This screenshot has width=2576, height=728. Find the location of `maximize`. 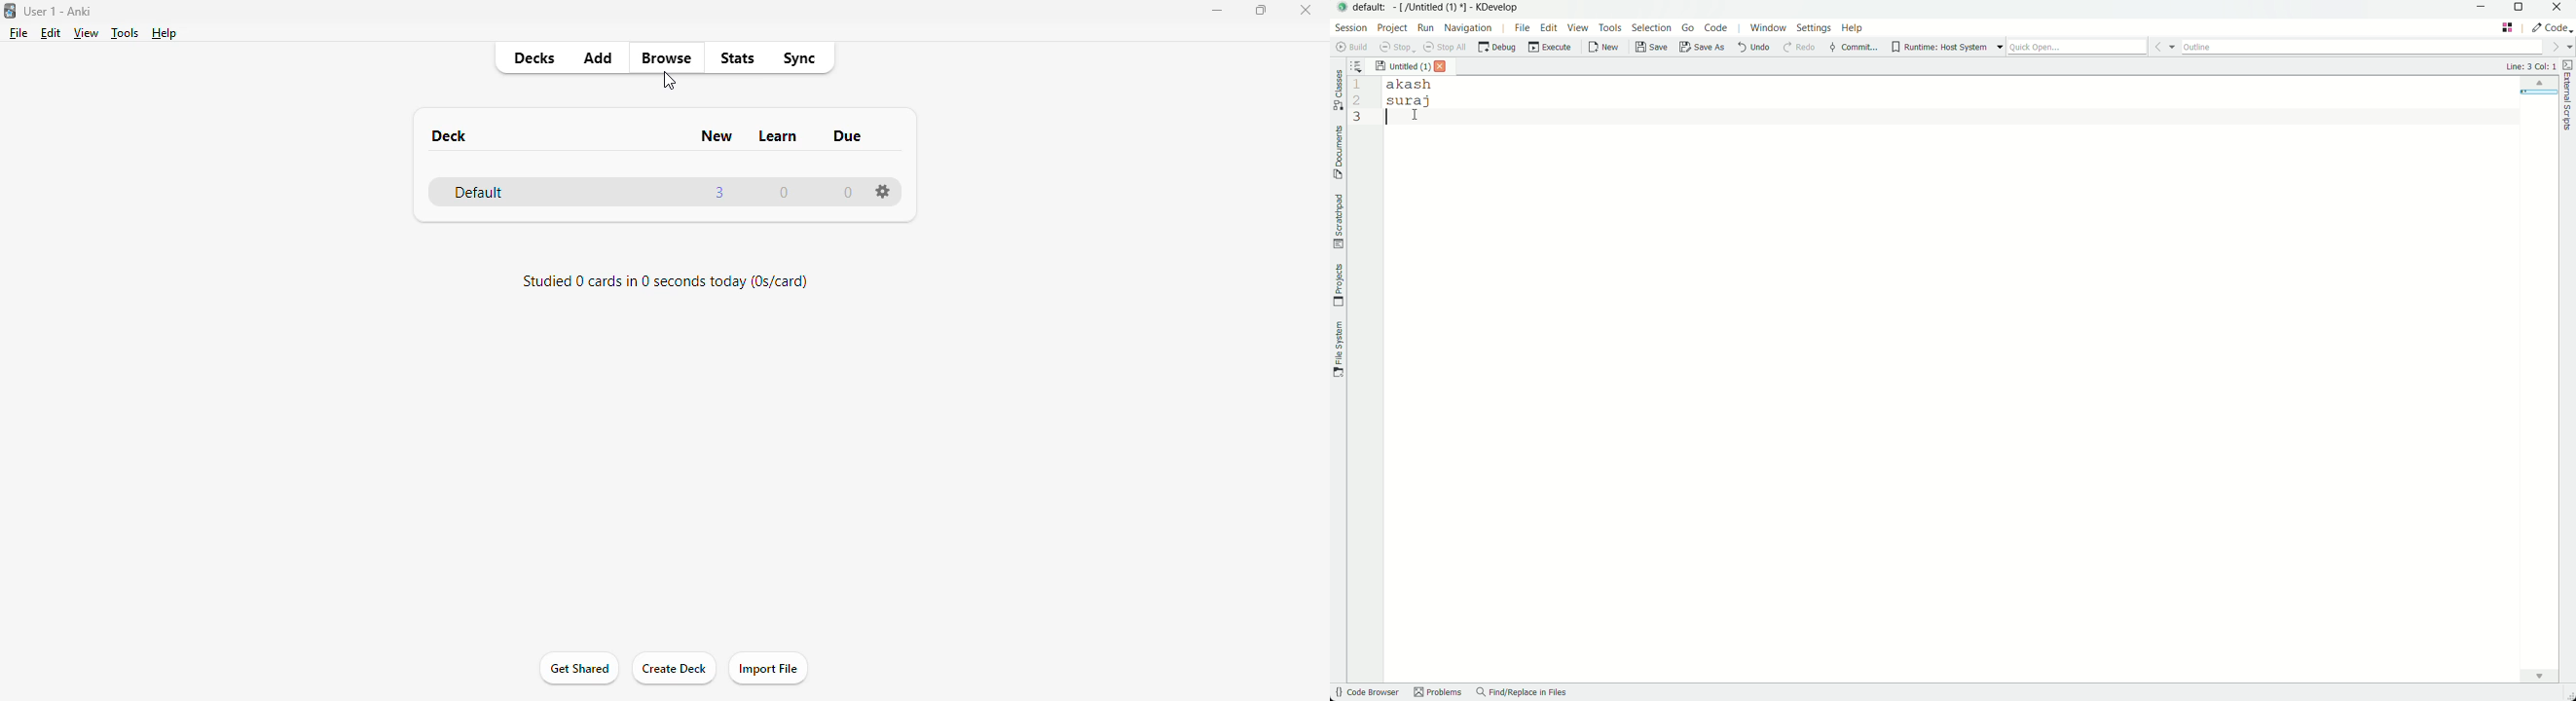

maximize is located at coordinates (1263, 10).